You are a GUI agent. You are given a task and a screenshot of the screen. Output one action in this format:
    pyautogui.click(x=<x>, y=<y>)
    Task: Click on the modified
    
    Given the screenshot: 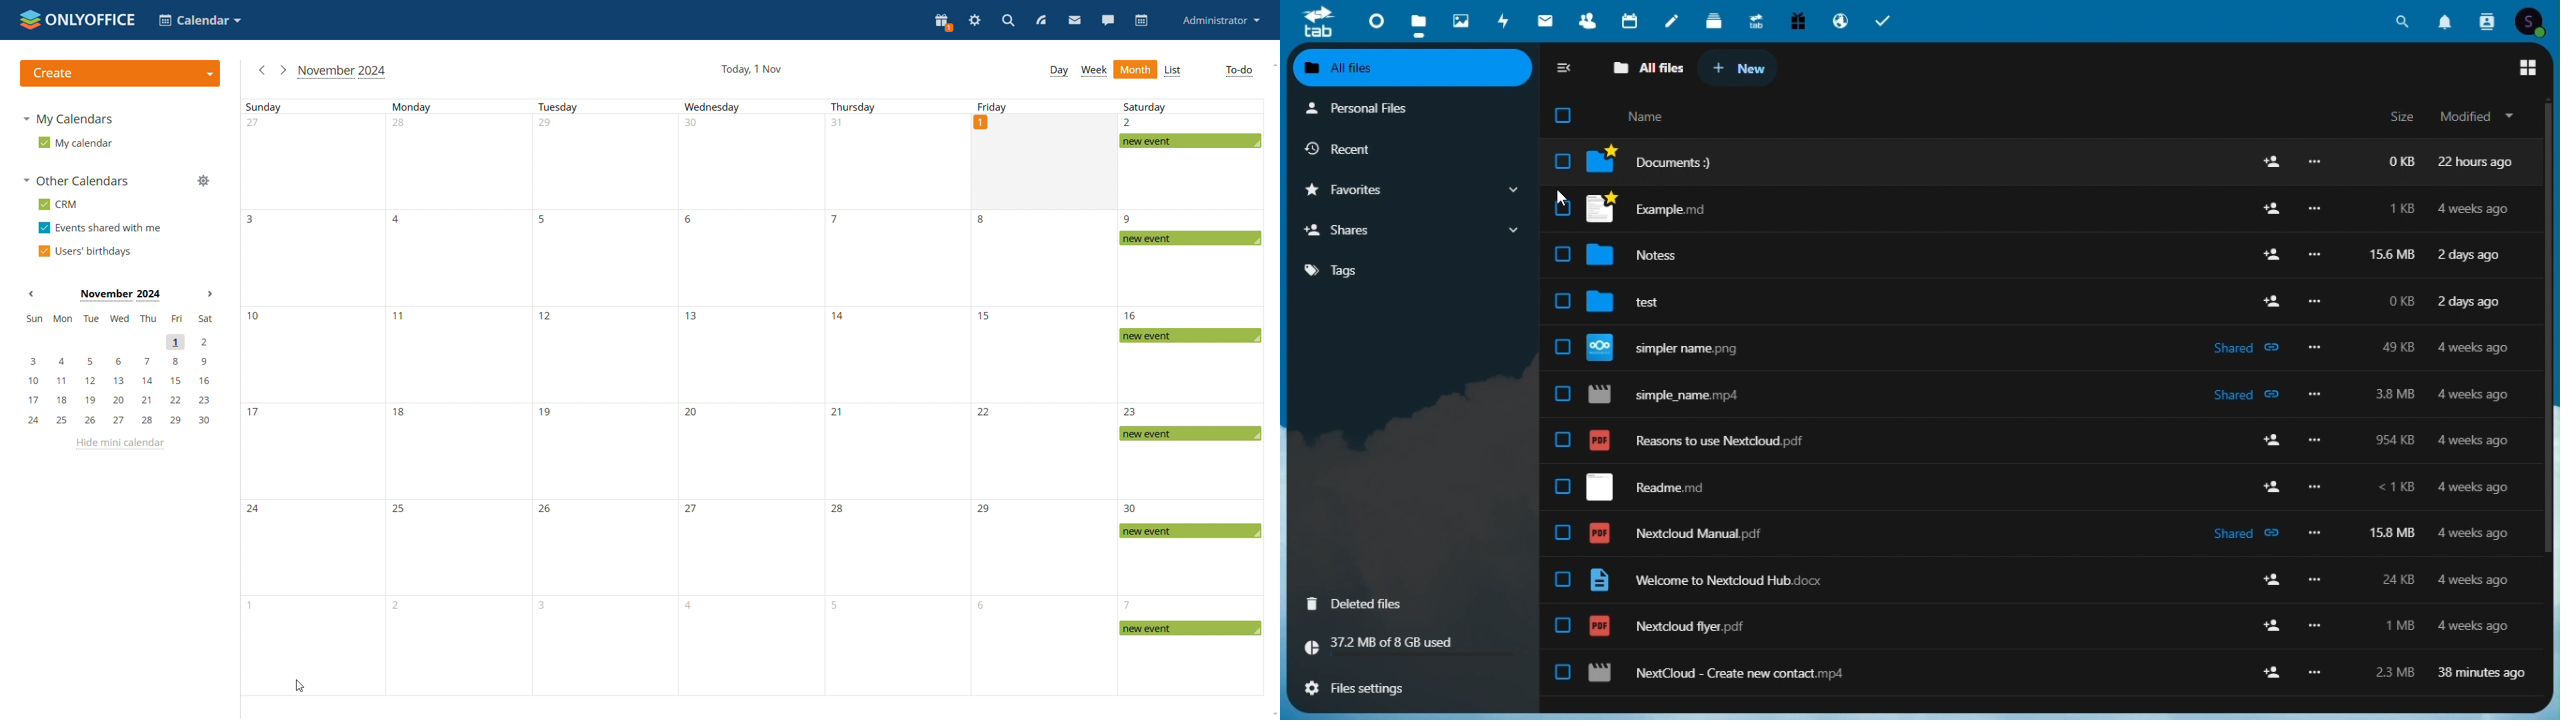 What is the action you would take?
    pyautogui.click(x=2479, y=118)
    